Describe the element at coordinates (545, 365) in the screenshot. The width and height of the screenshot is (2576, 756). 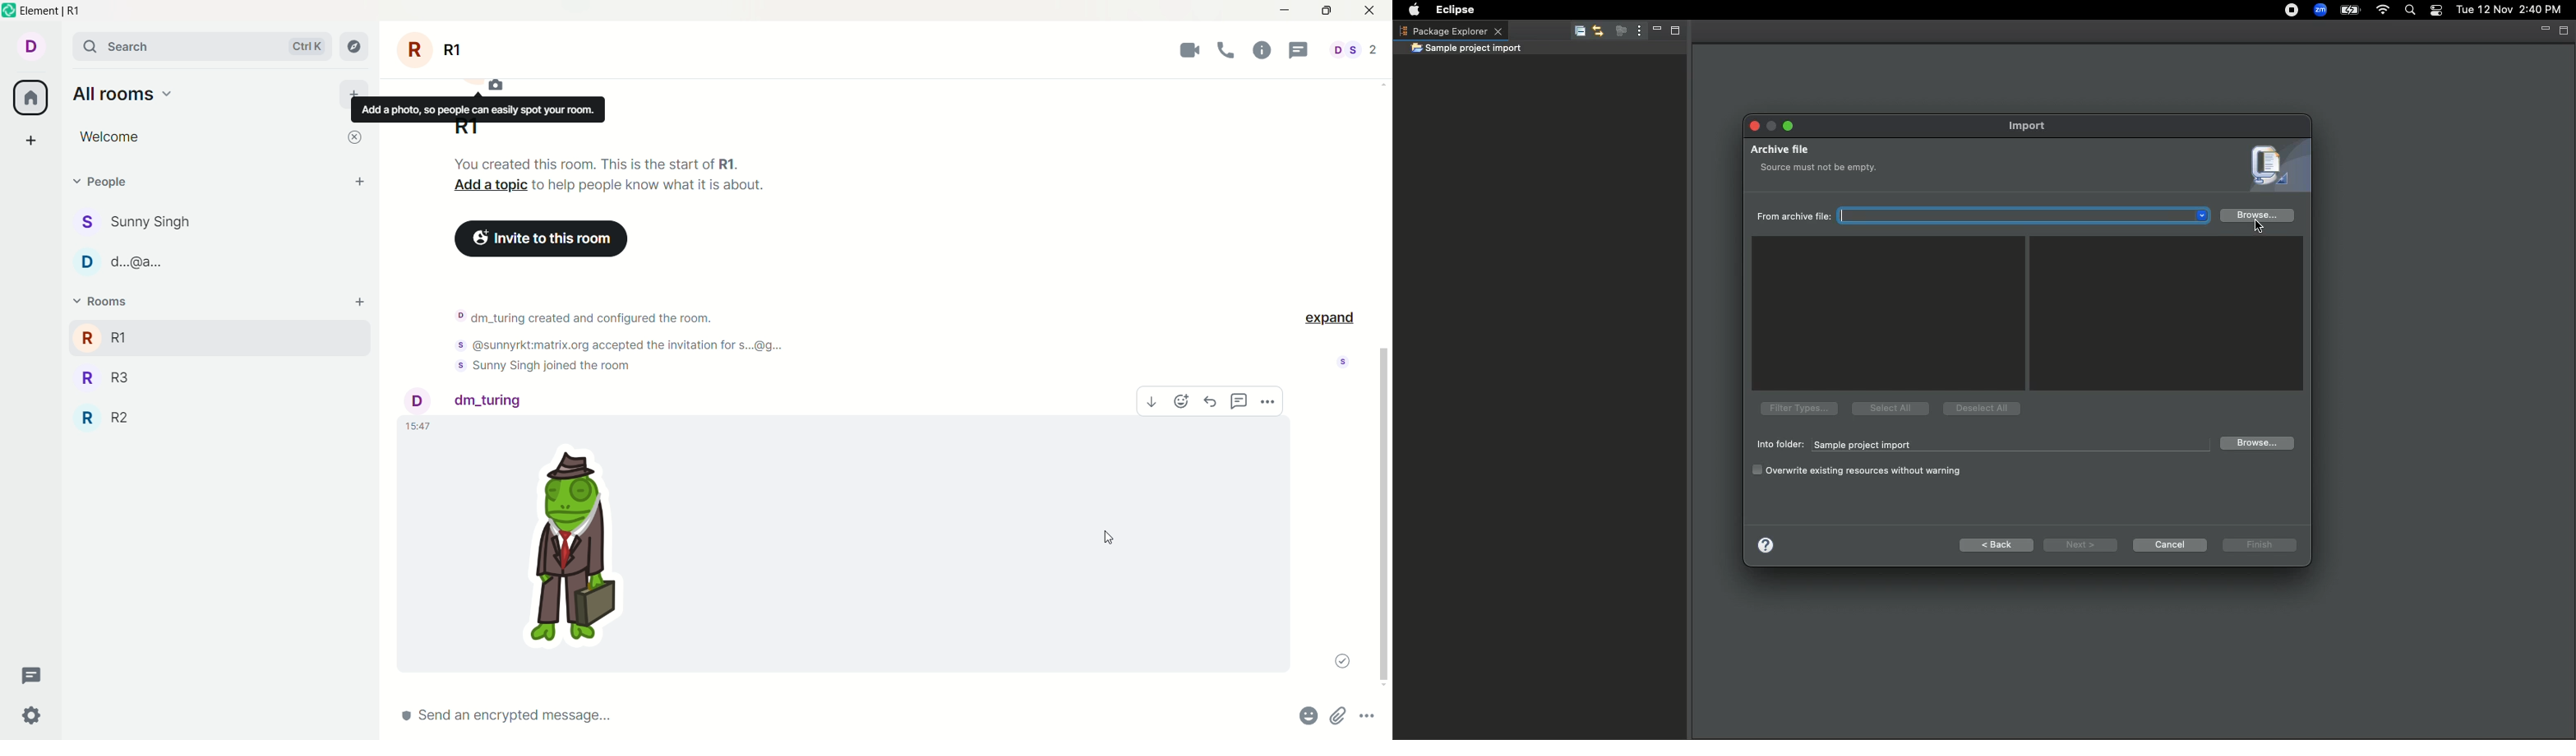
I see `Notification` at that location.